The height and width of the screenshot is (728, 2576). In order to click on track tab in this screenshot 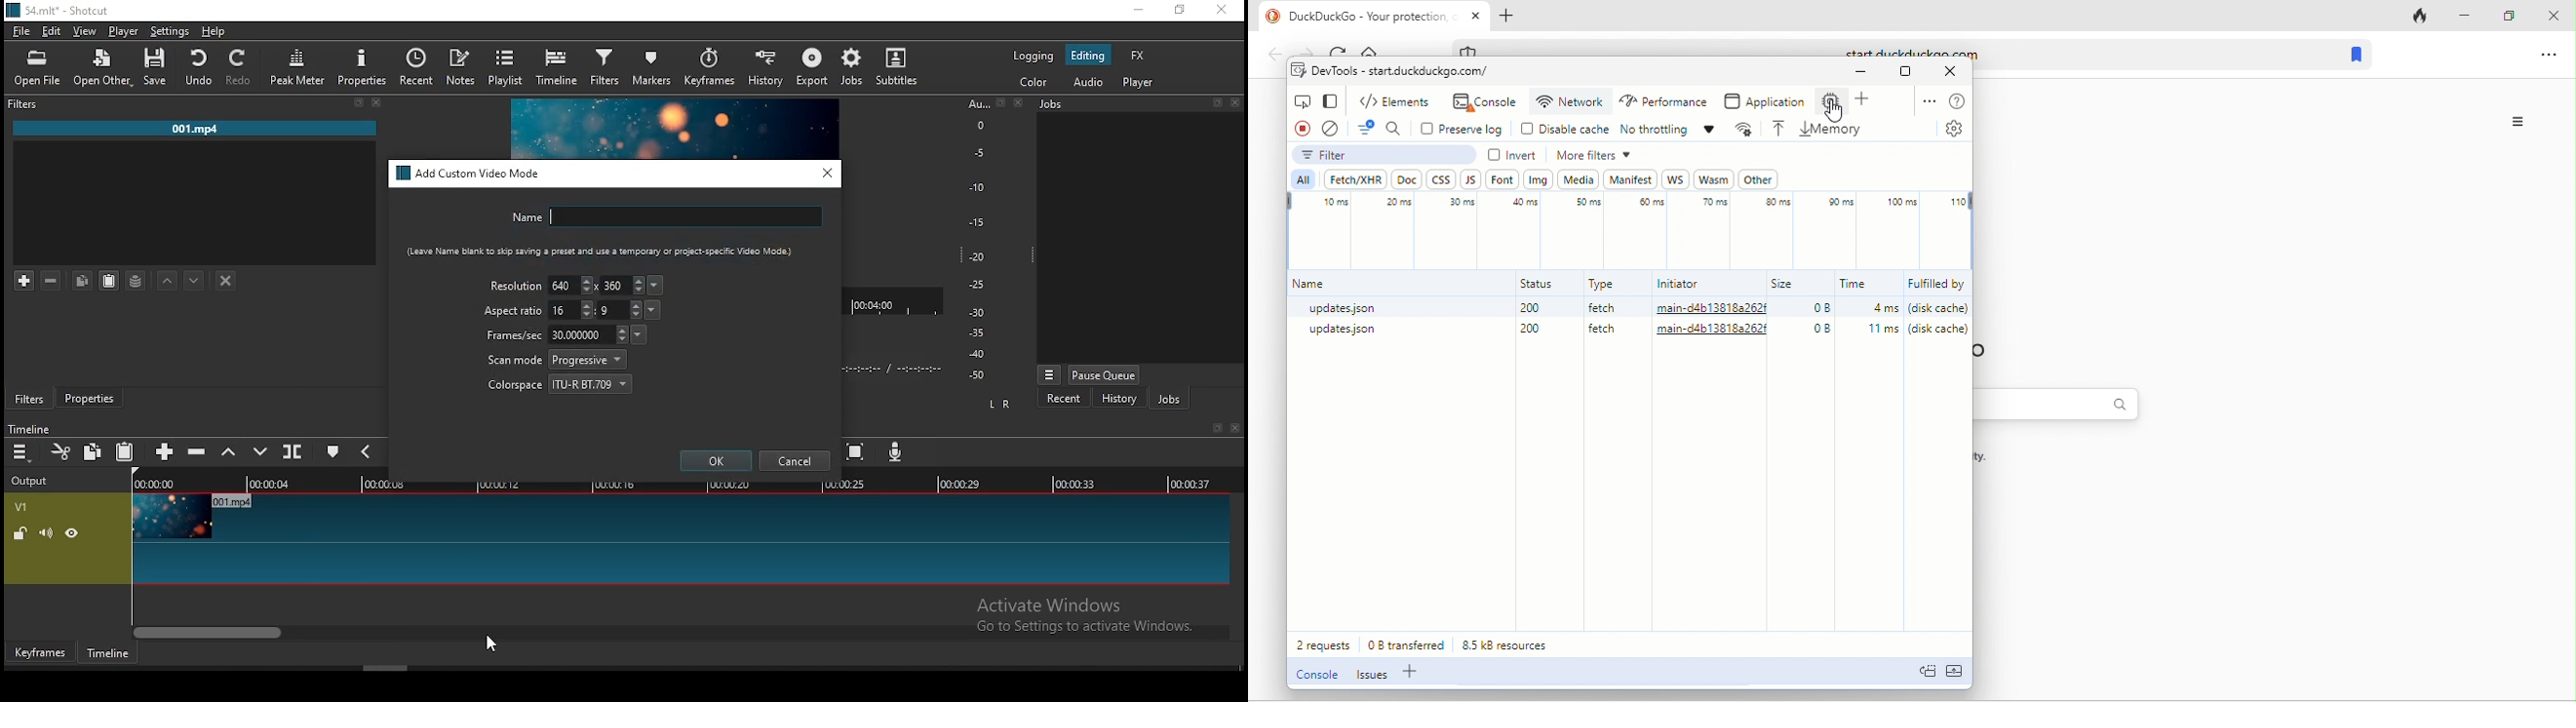, I will do `click(2419, 18)`.